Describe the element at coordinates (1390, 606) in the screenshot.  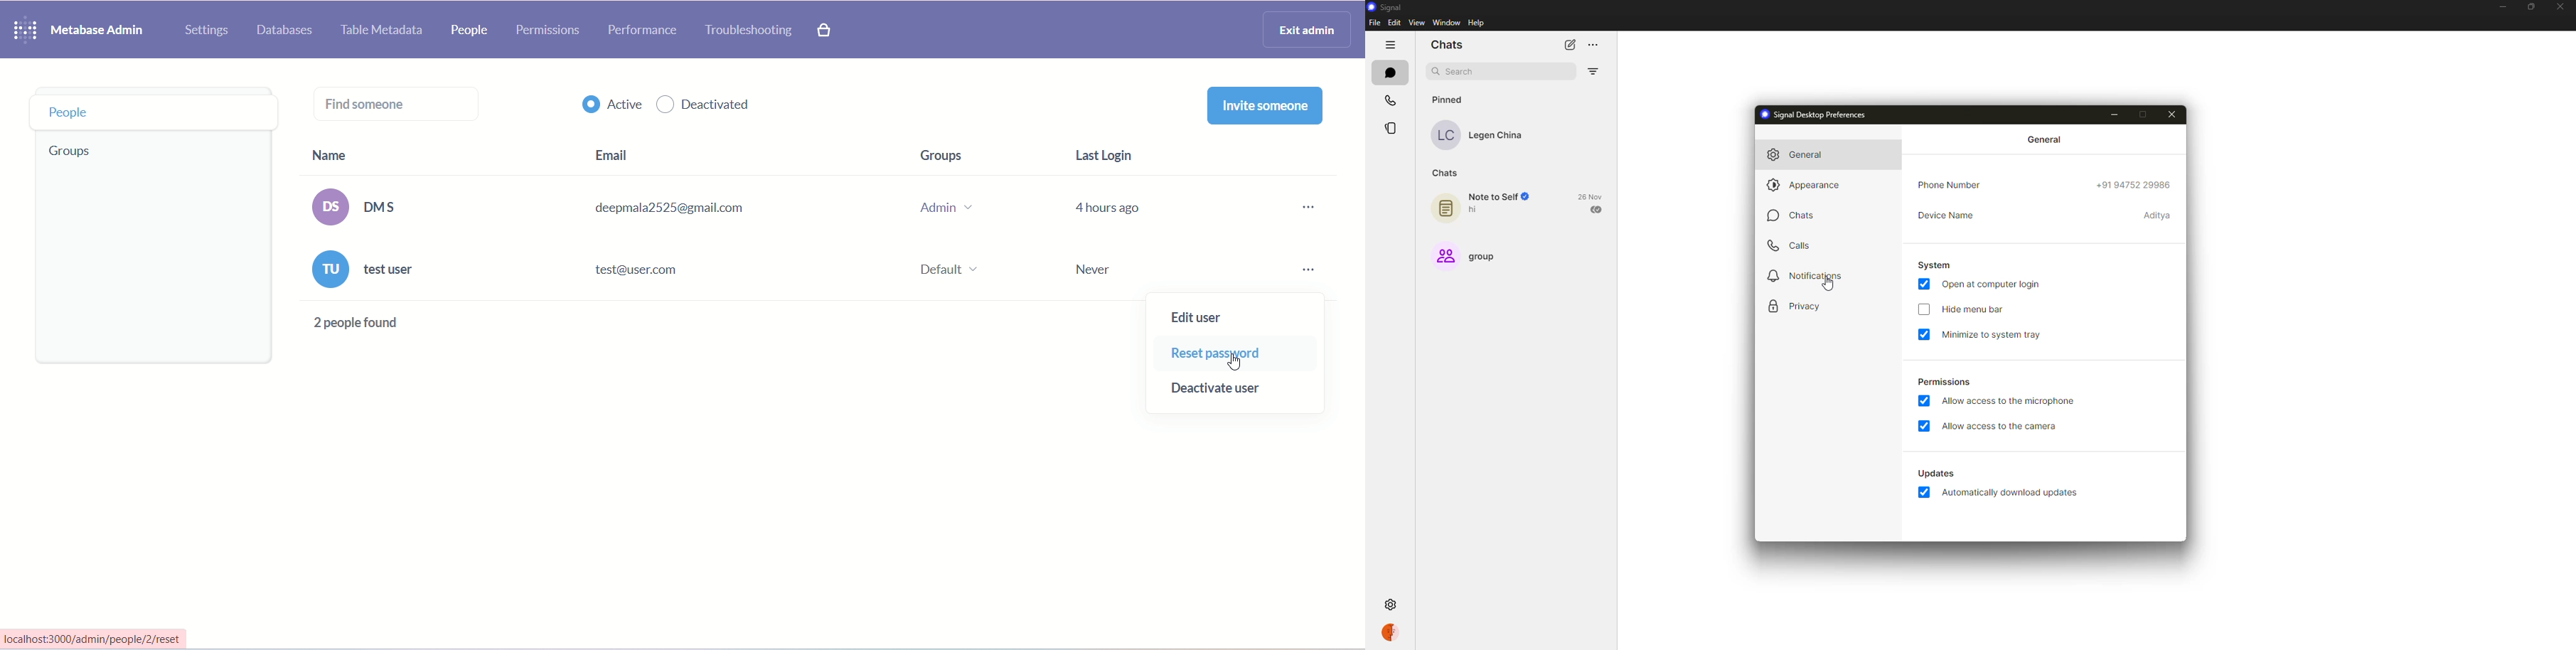
I see `settings` at that location.